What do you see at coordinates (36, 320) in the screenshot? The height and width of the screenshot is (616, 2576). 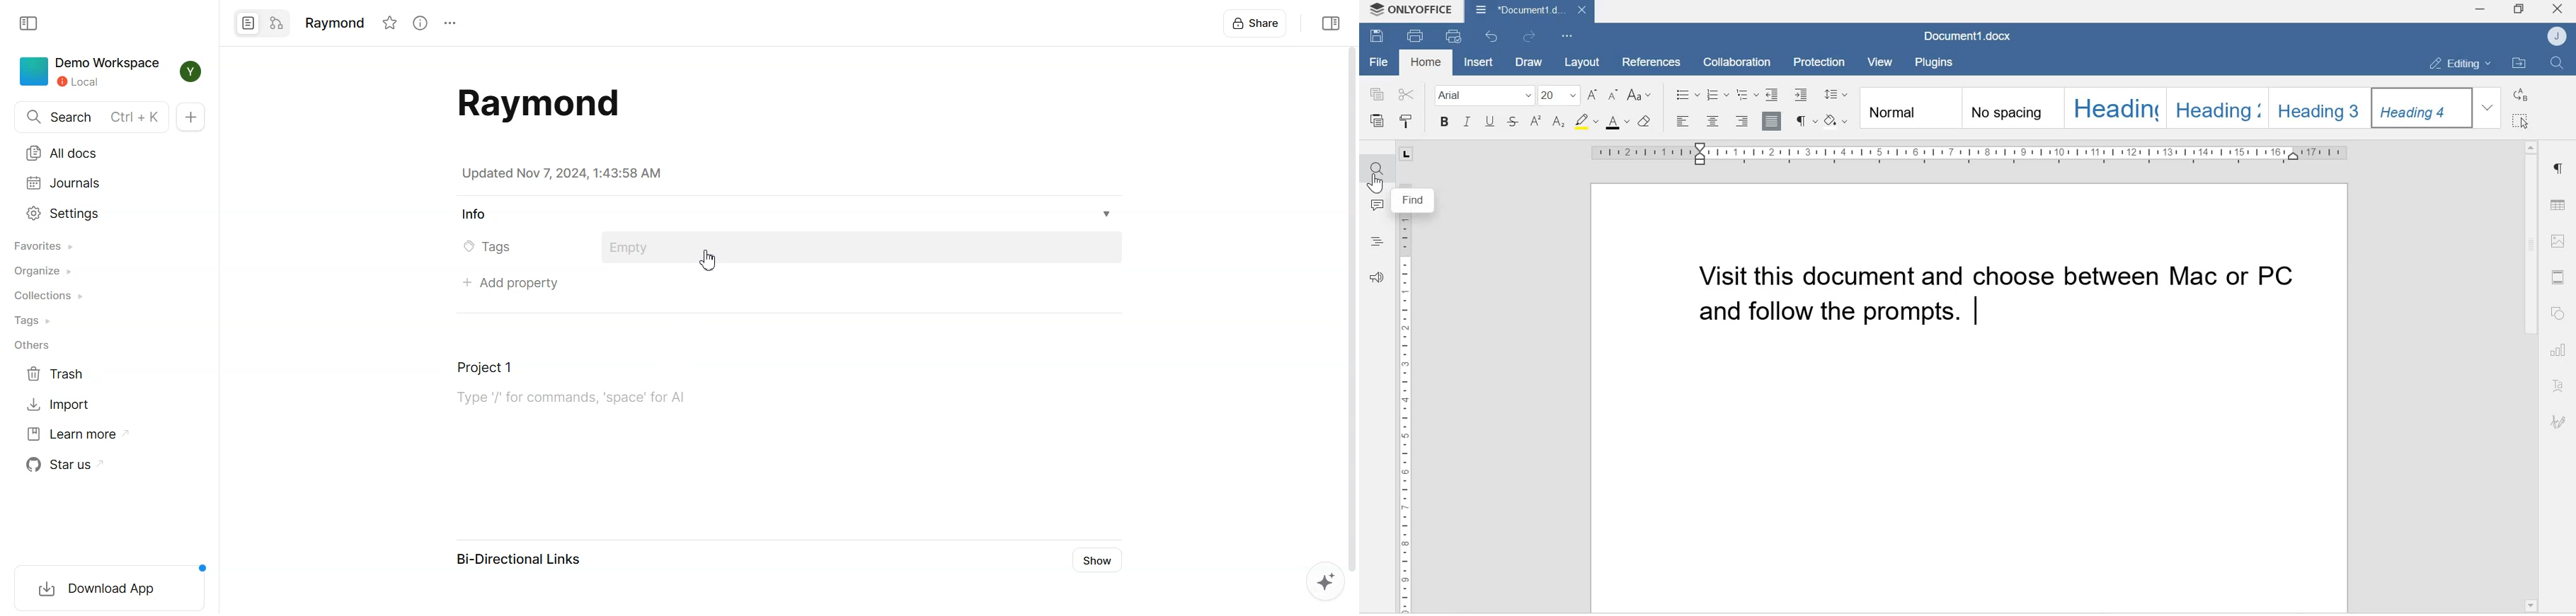 I see `Tags` at bounding box center [36, 320].